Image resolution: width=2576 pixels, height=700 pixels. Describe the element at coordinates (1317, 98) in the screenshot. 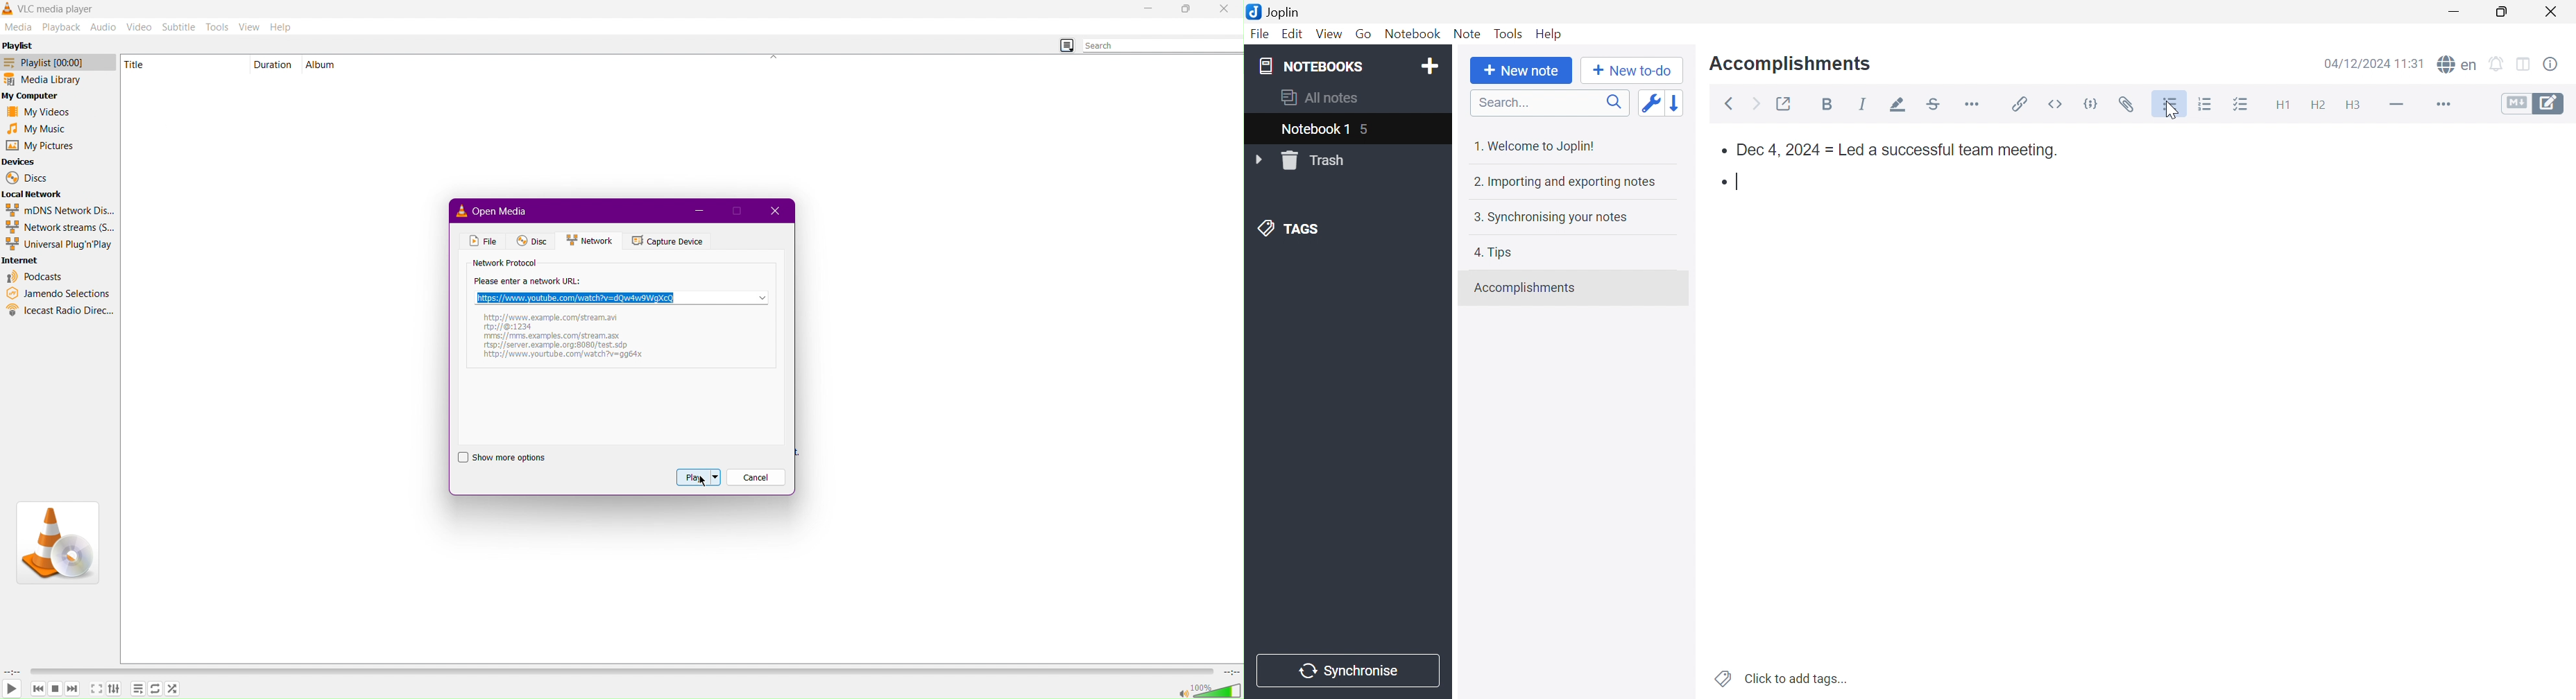

I see `All notes` at that location.